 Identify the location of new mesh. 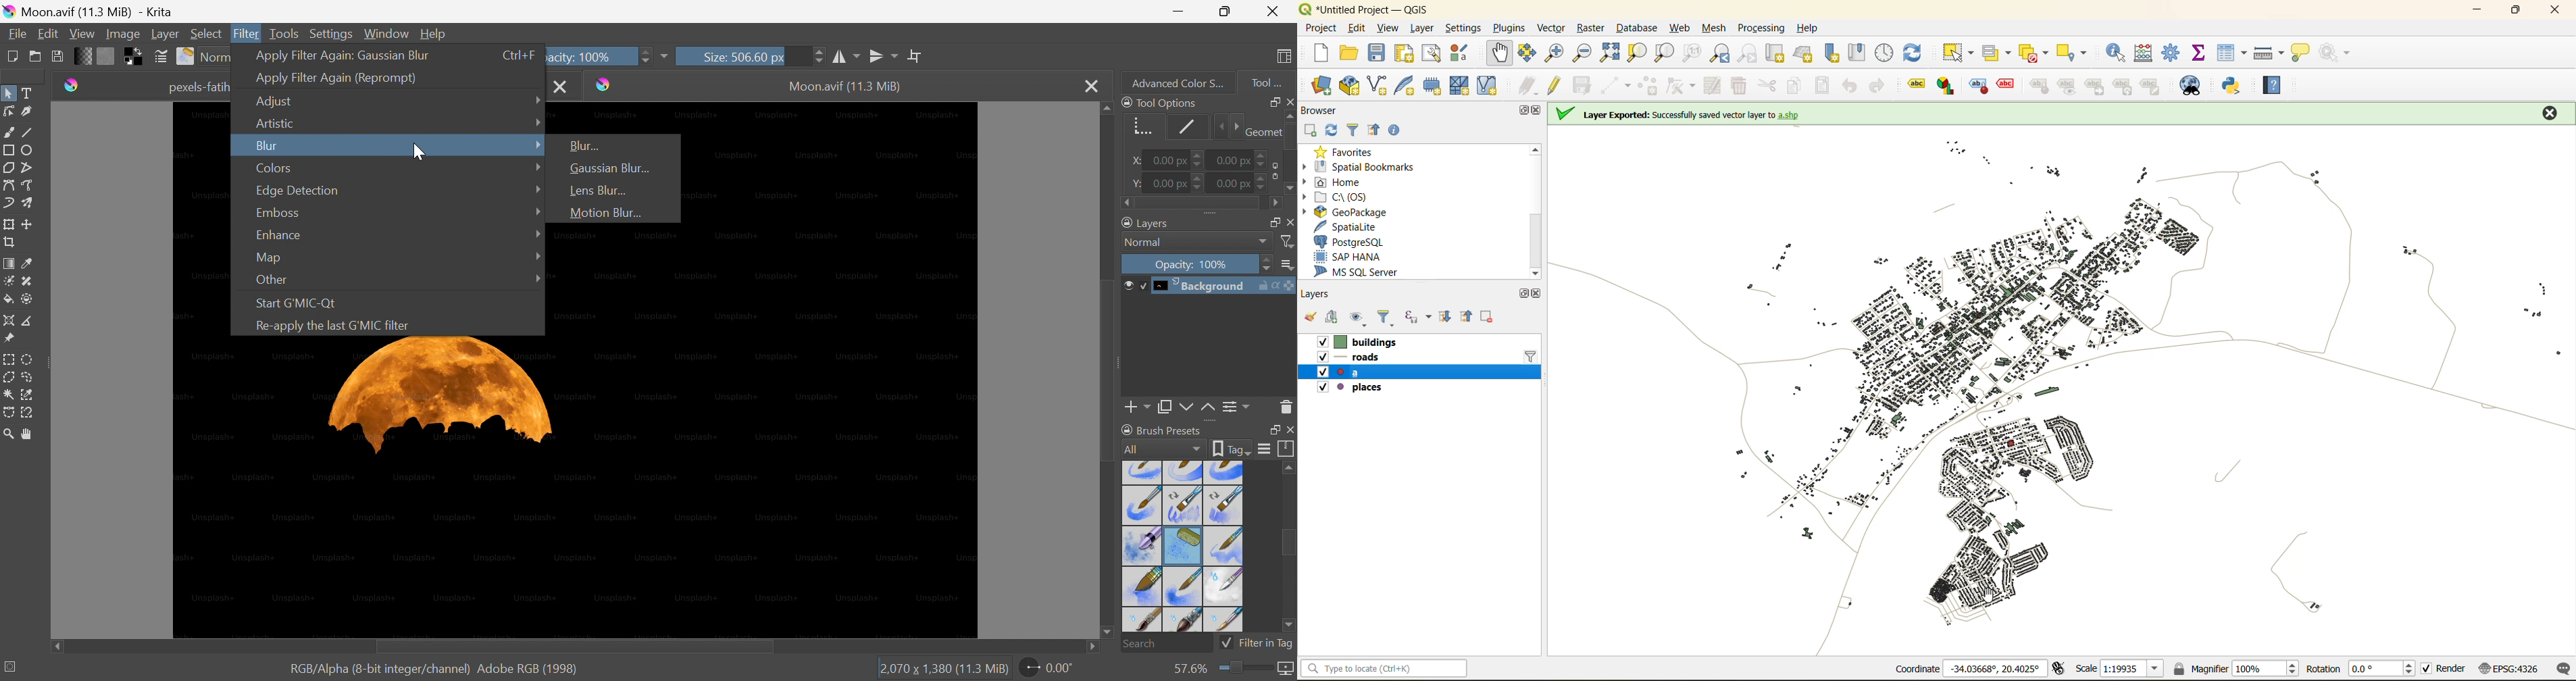
(1458, 85).